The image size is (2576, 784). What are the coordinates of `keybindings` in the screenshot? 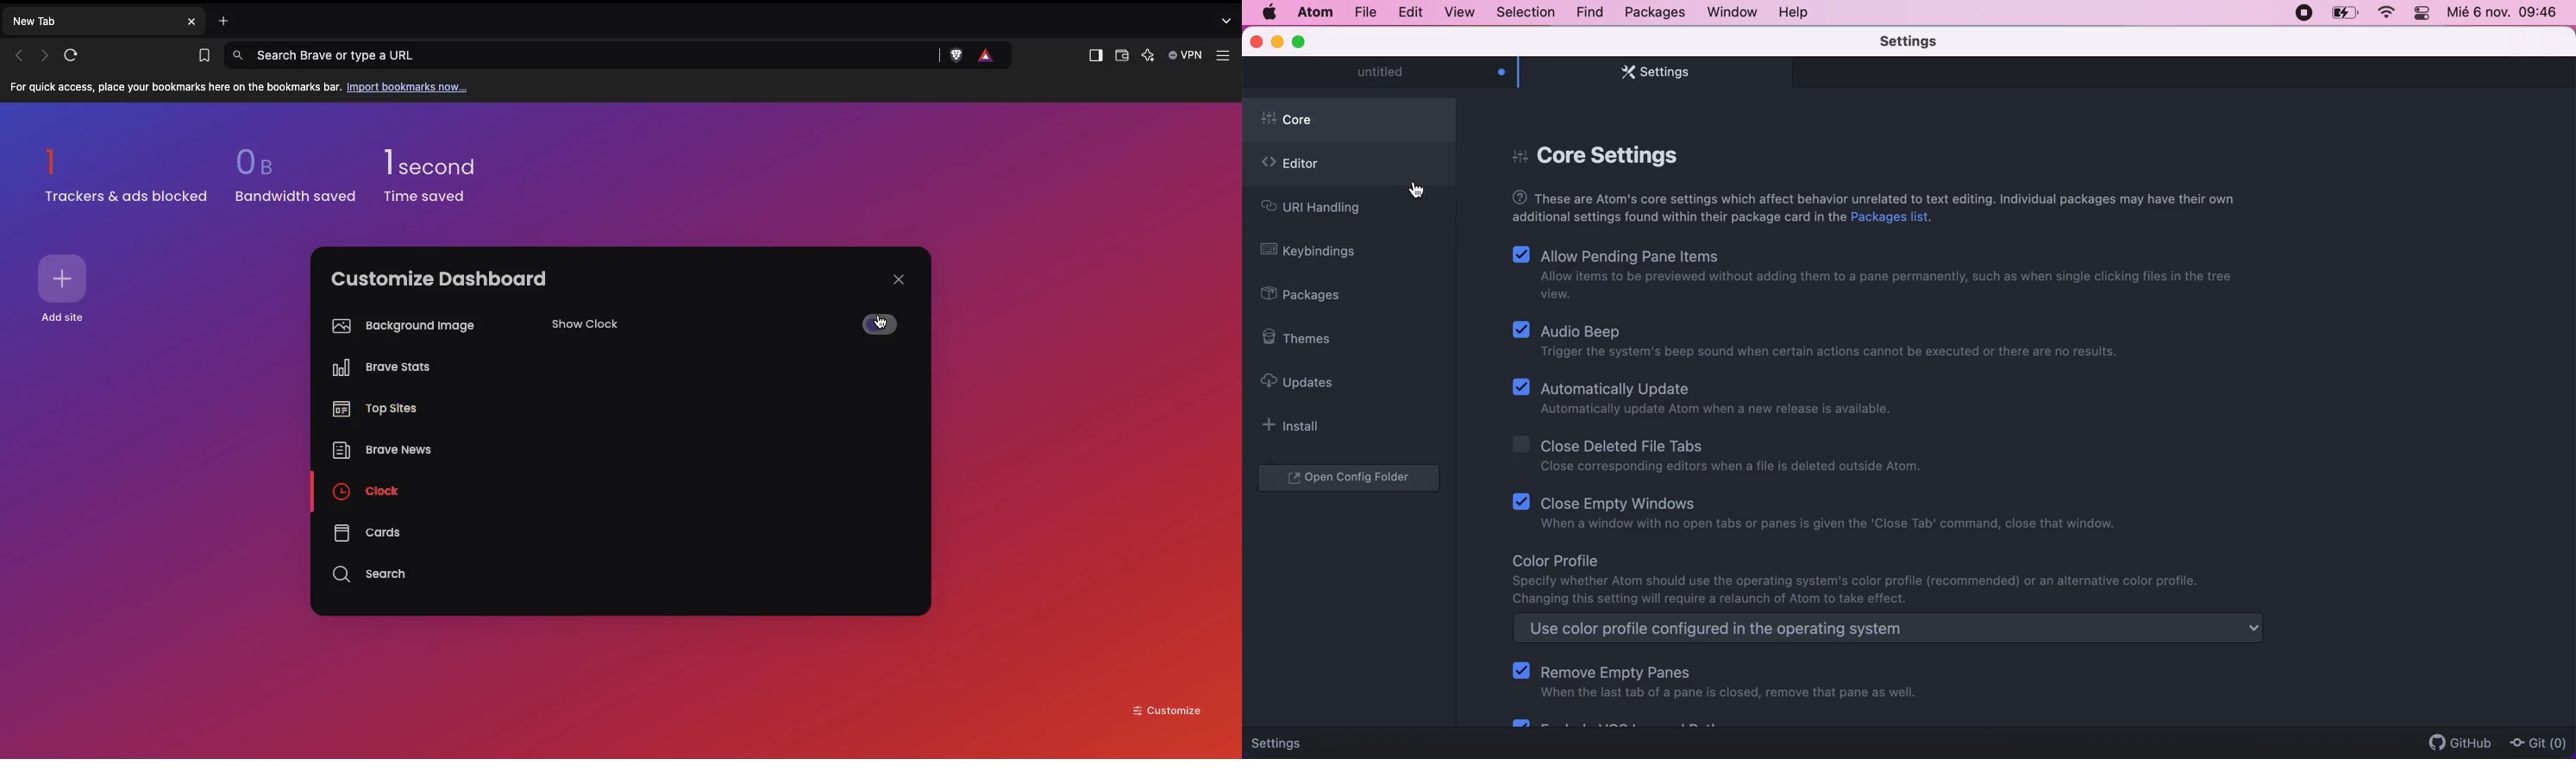 It's located at (1314, 249).